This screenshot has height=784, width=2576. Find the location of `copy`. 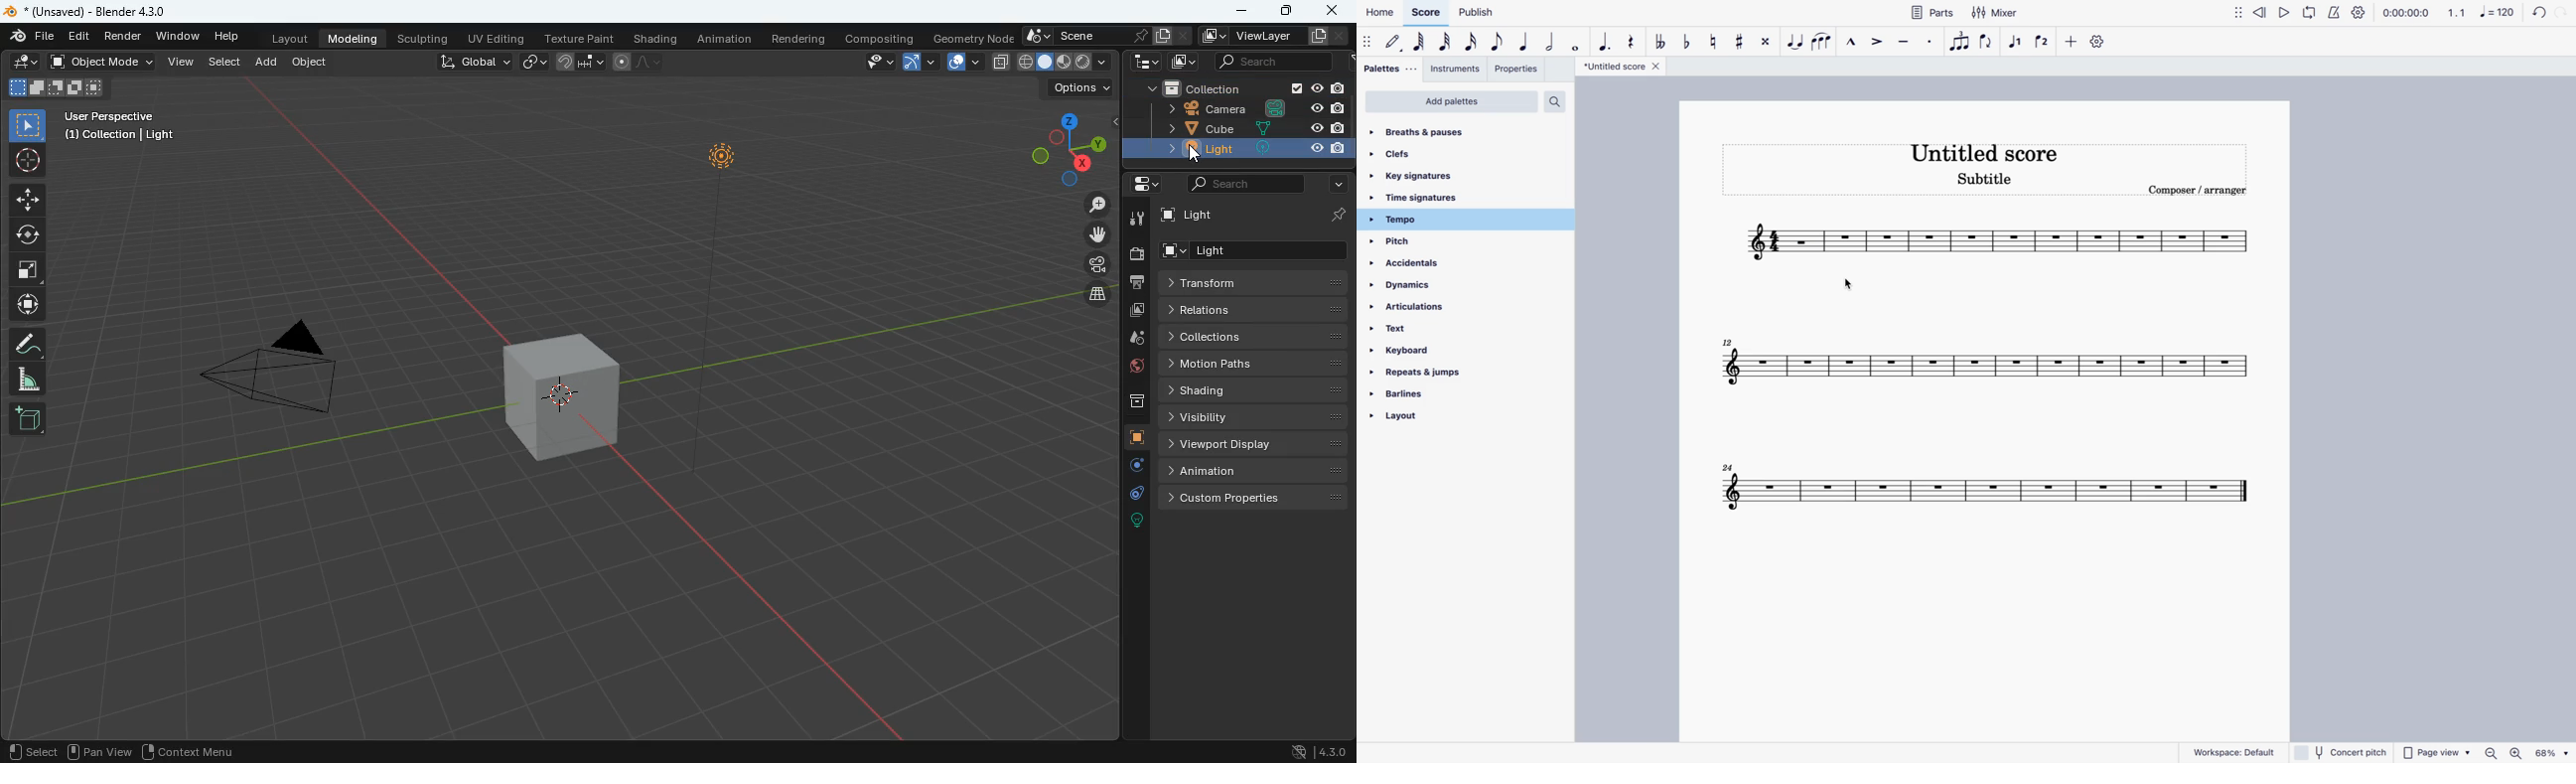

copy is located at coordinates (1000, 63).